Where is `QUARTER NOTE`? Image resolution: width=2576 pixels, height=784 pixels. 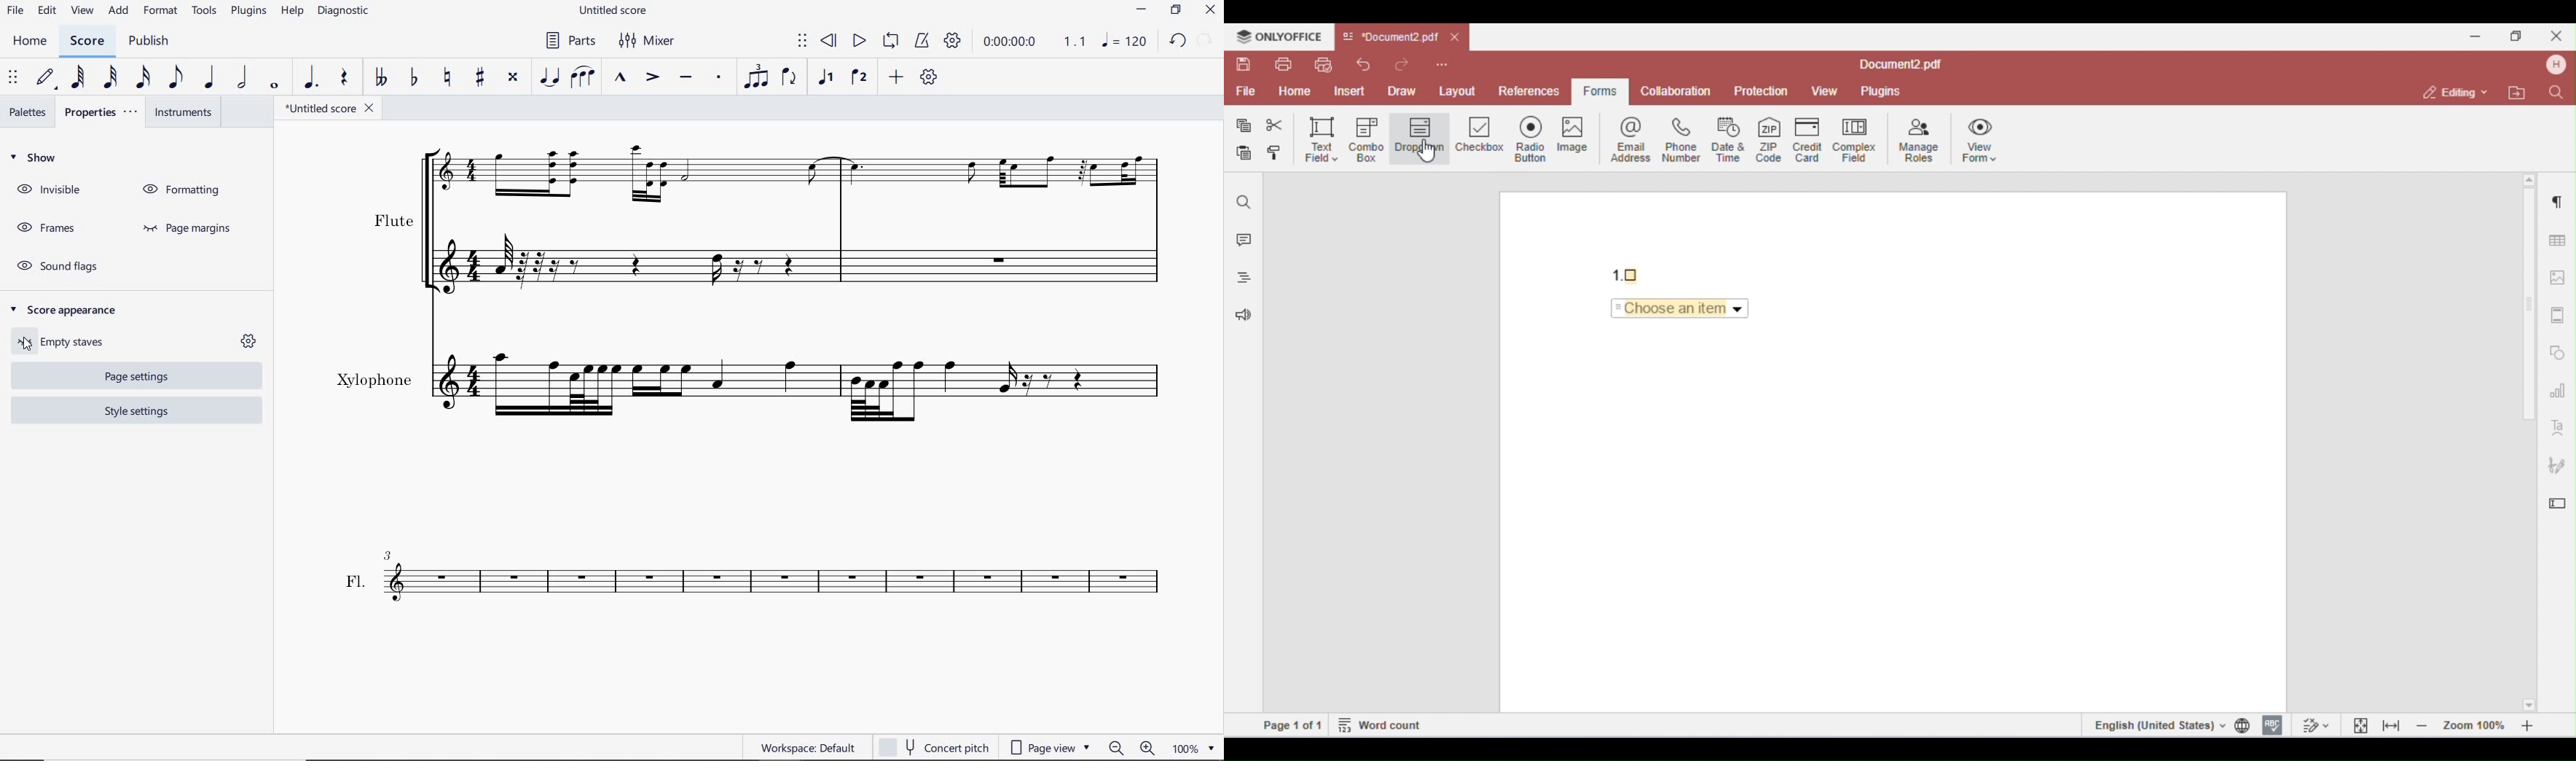
QUARTER NOTE is located at coordinates (210, 77).